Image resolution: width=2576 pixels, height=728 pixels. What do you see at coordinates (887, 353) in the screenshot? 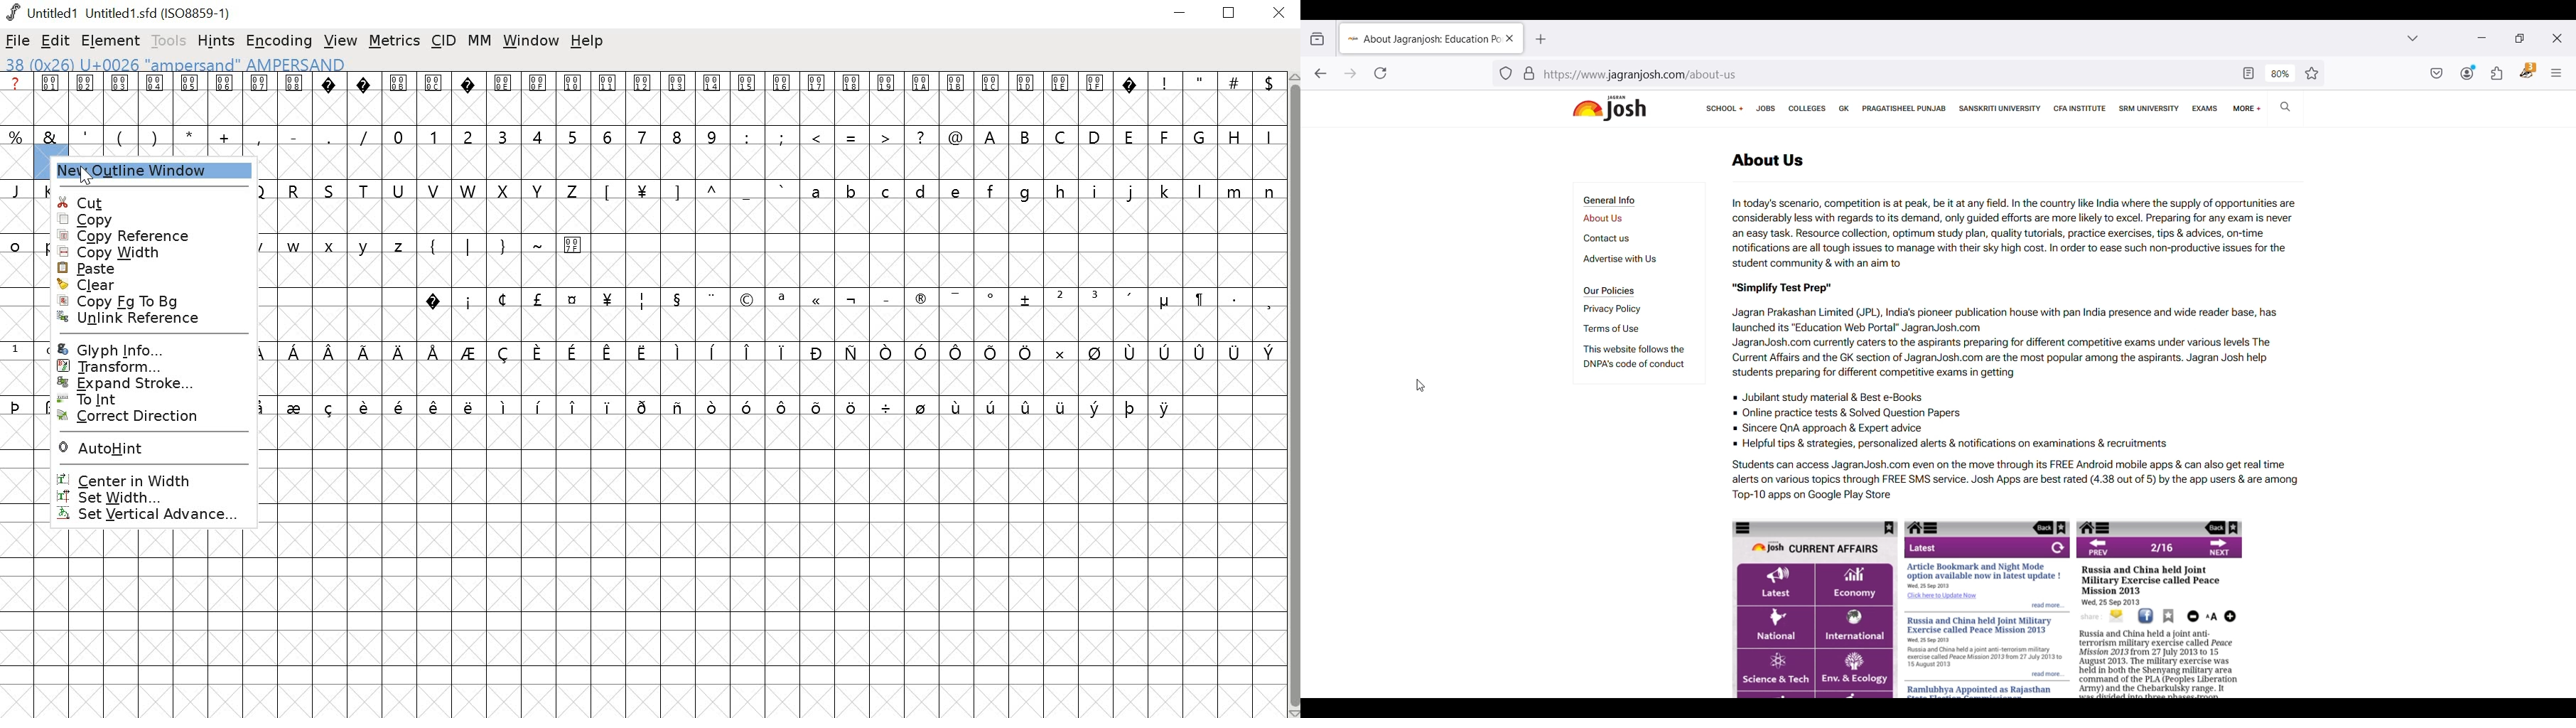
I see `symbol` at bounding box center [887, 353].